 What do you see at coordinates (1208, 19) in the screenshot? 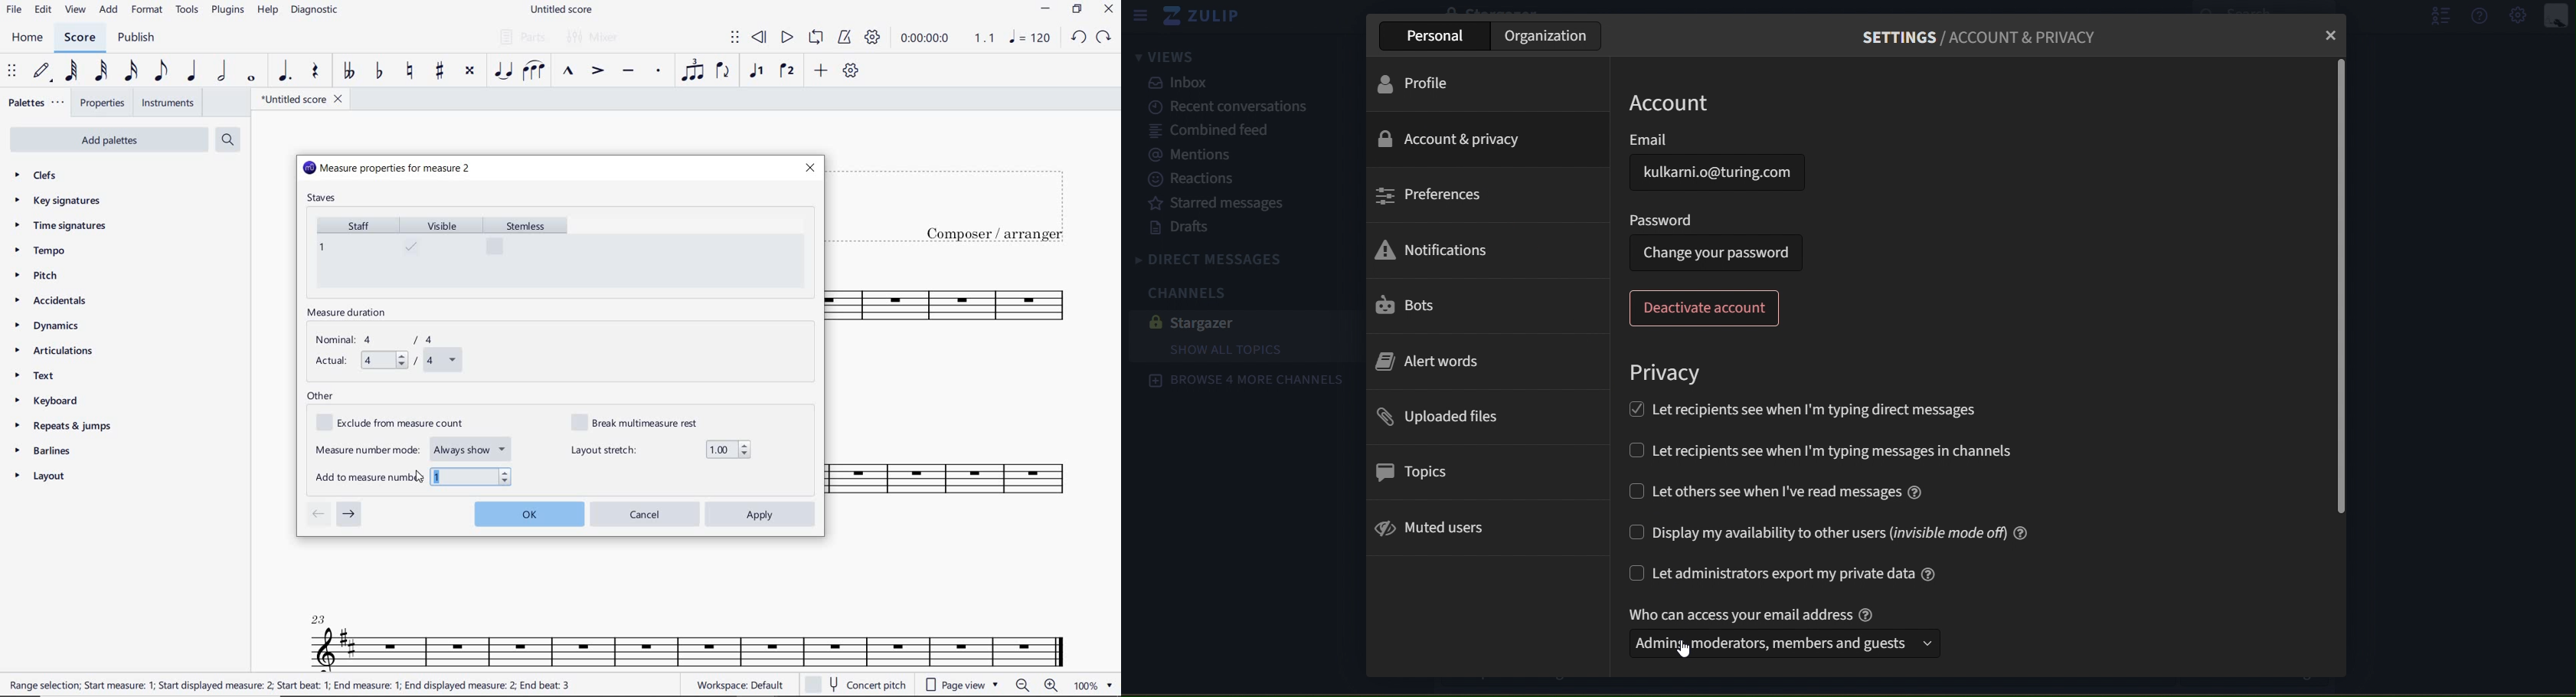
I see `zulip` at bounding box center [1208, 19].